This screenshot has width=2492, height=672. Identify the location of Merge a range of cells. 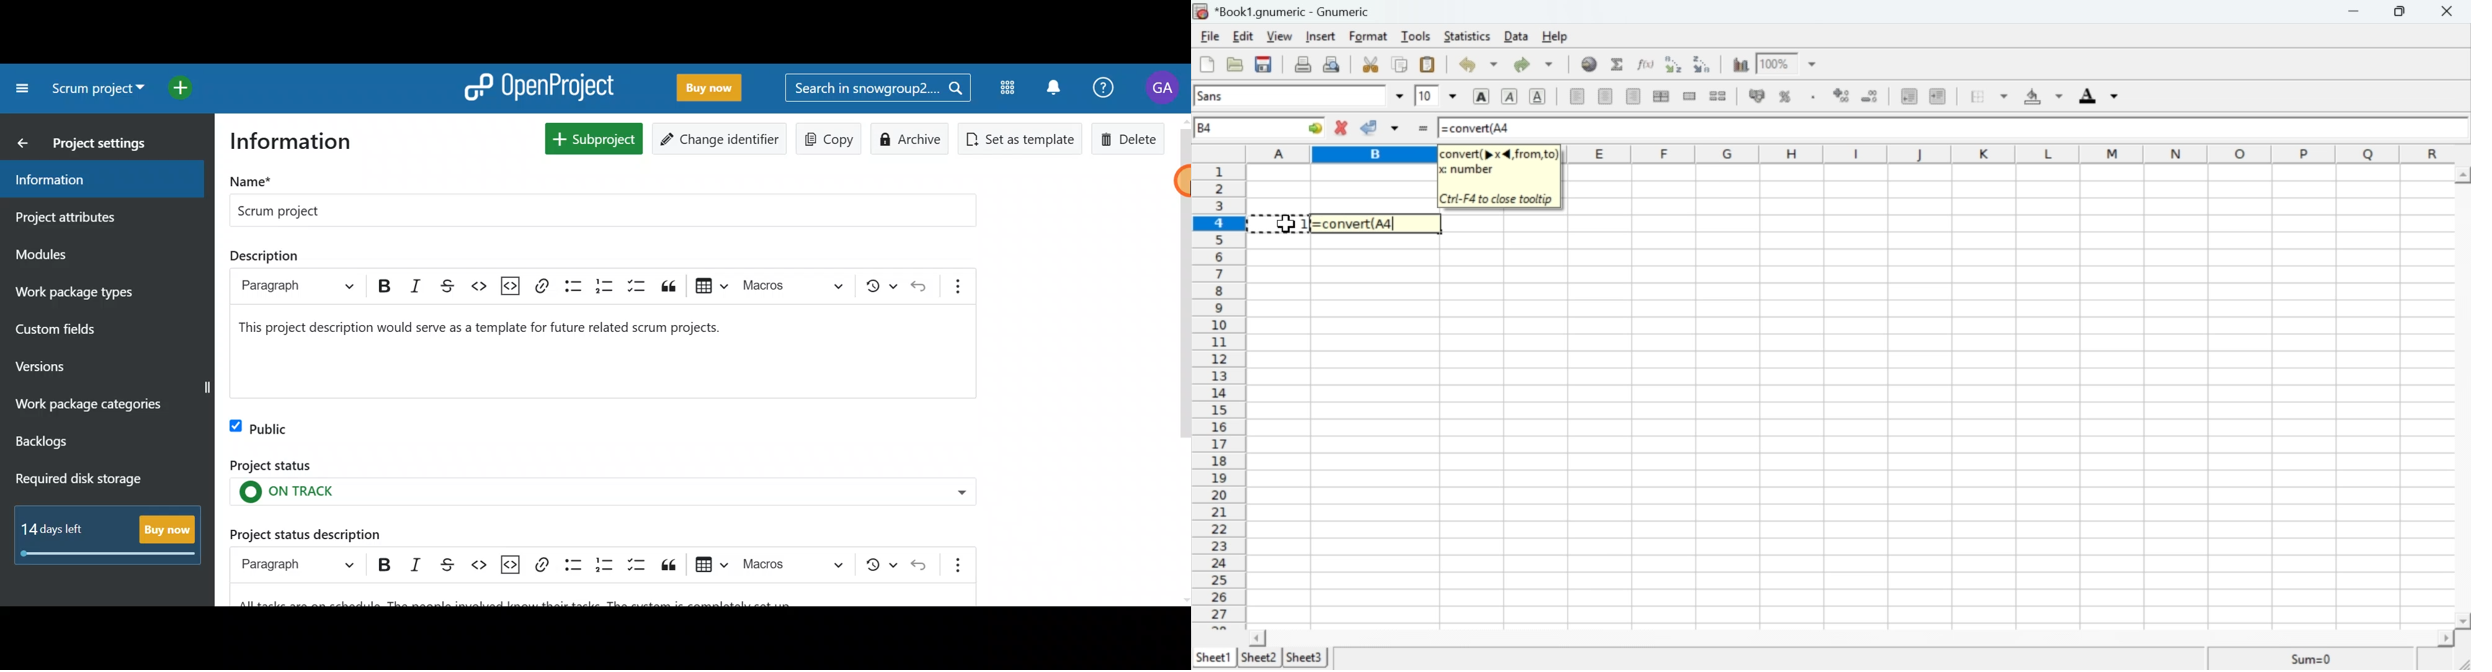
(1689, 96).